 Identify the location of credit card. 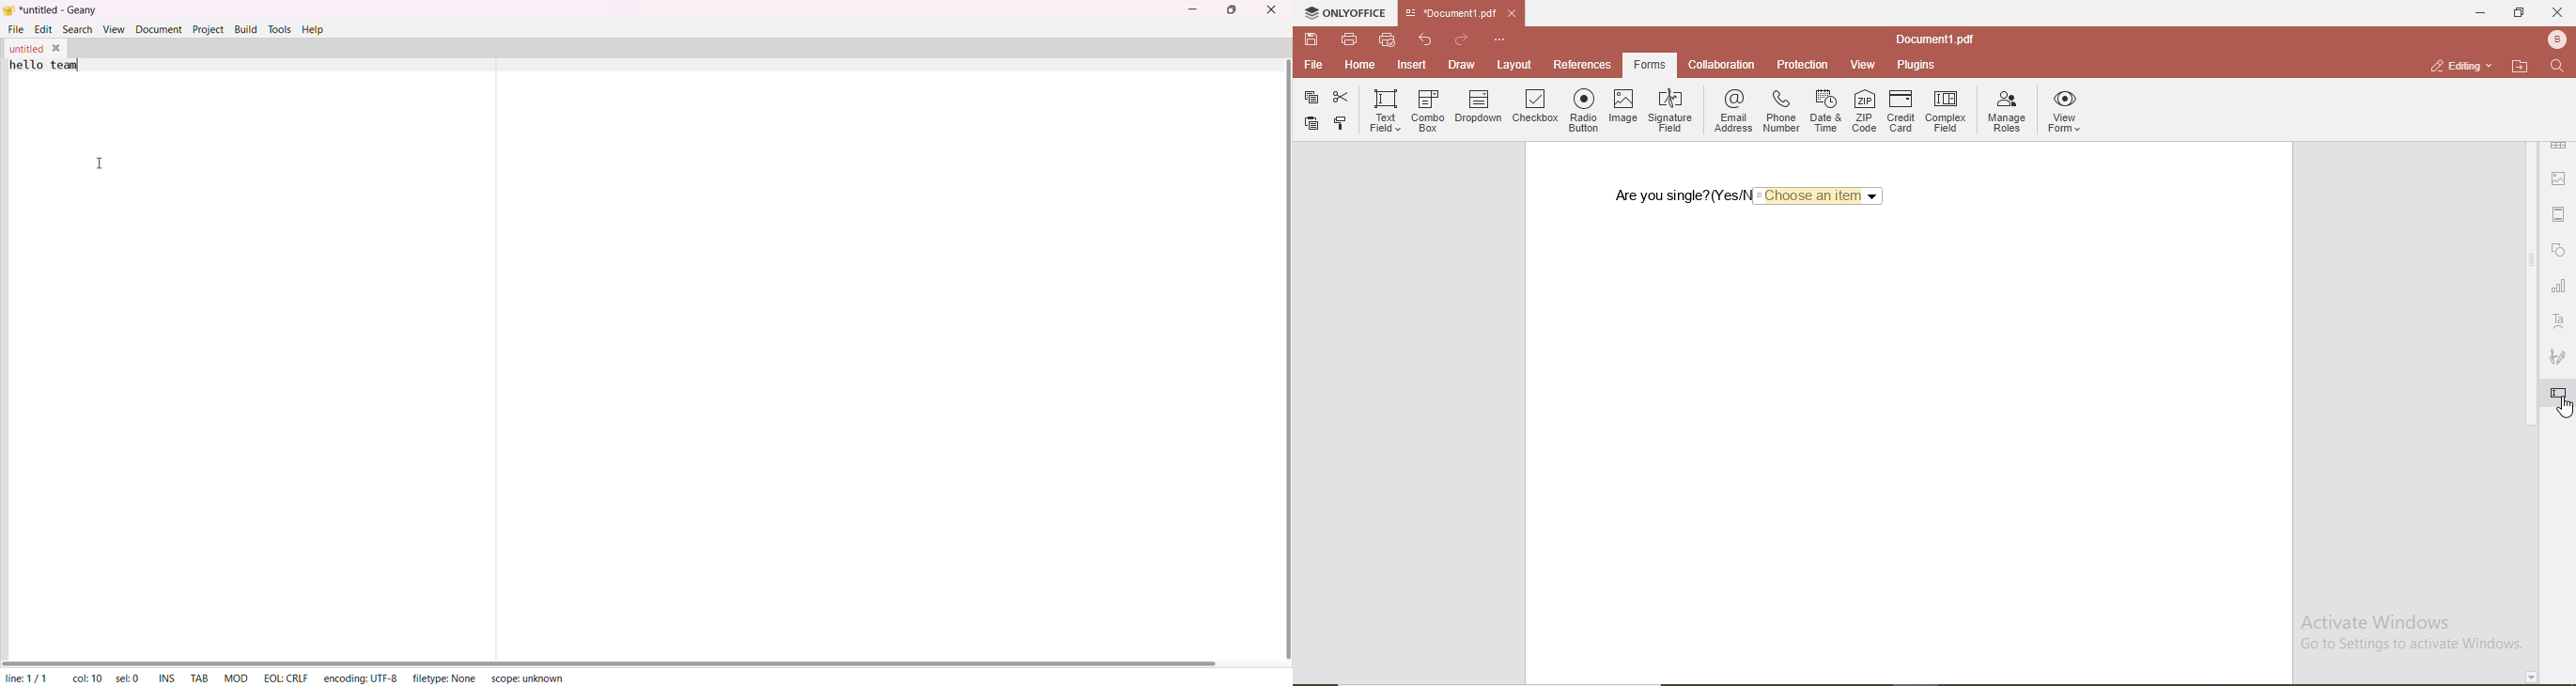
(1902, 111).